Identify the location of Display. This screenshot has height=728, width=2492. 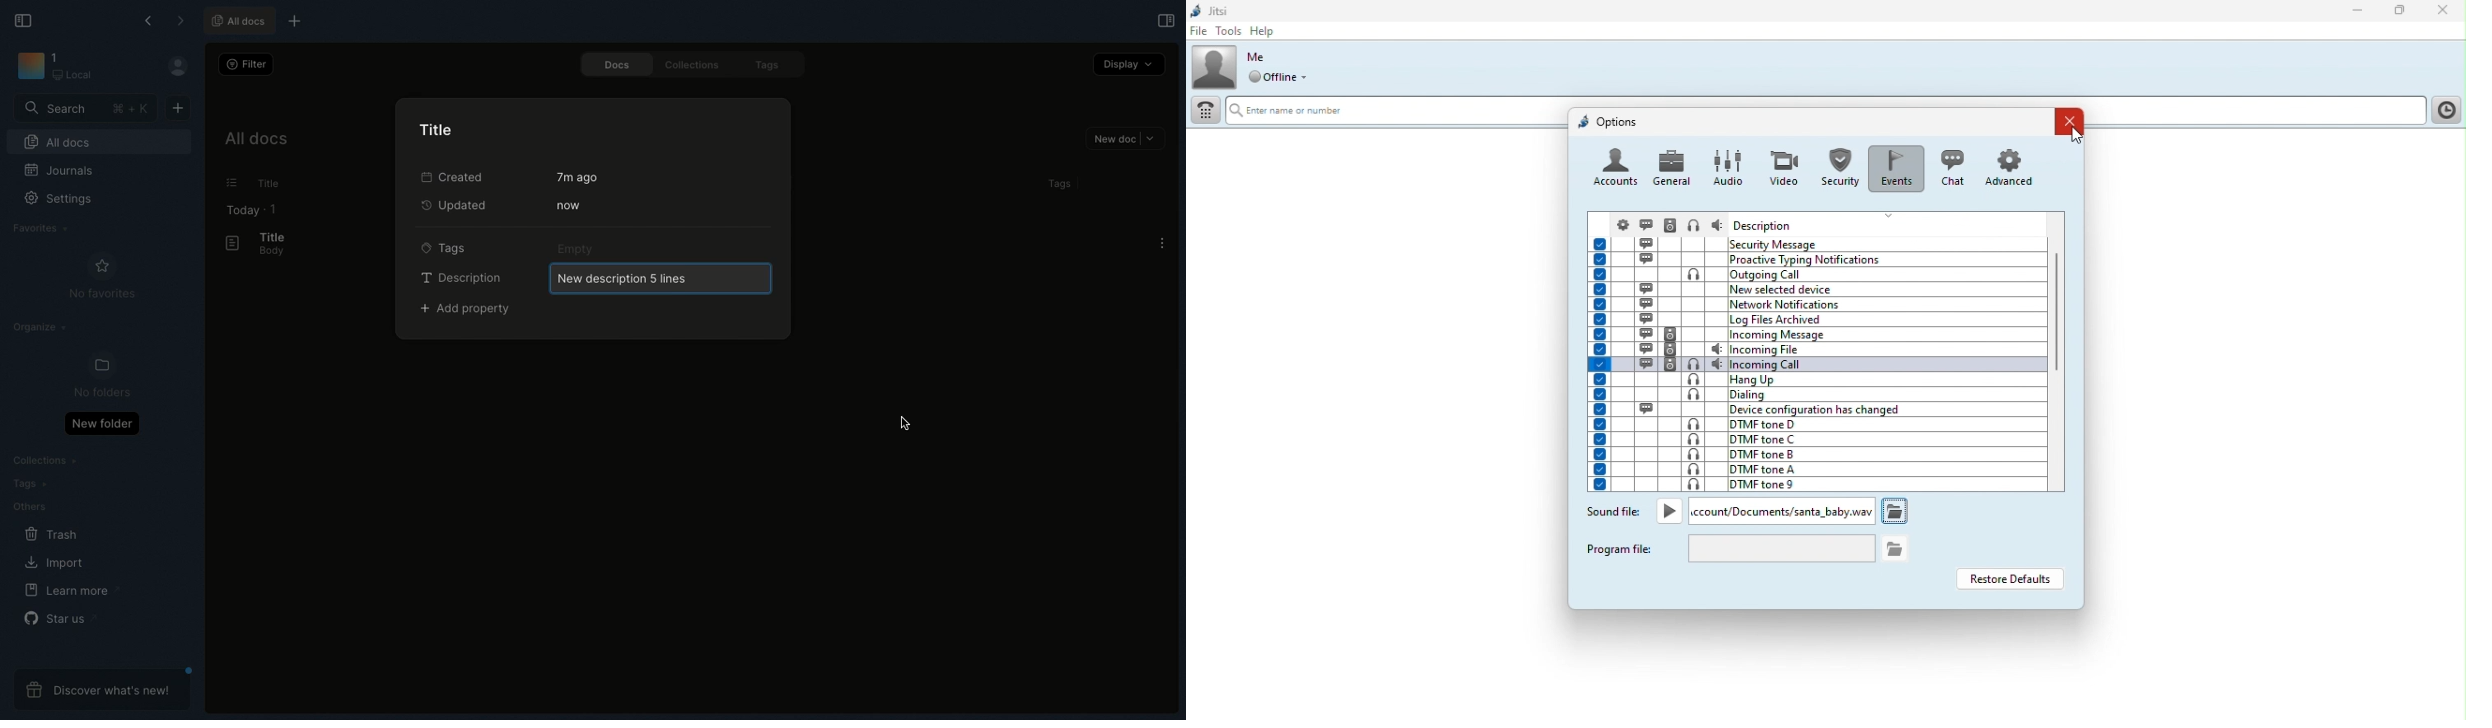
(1129, 63).